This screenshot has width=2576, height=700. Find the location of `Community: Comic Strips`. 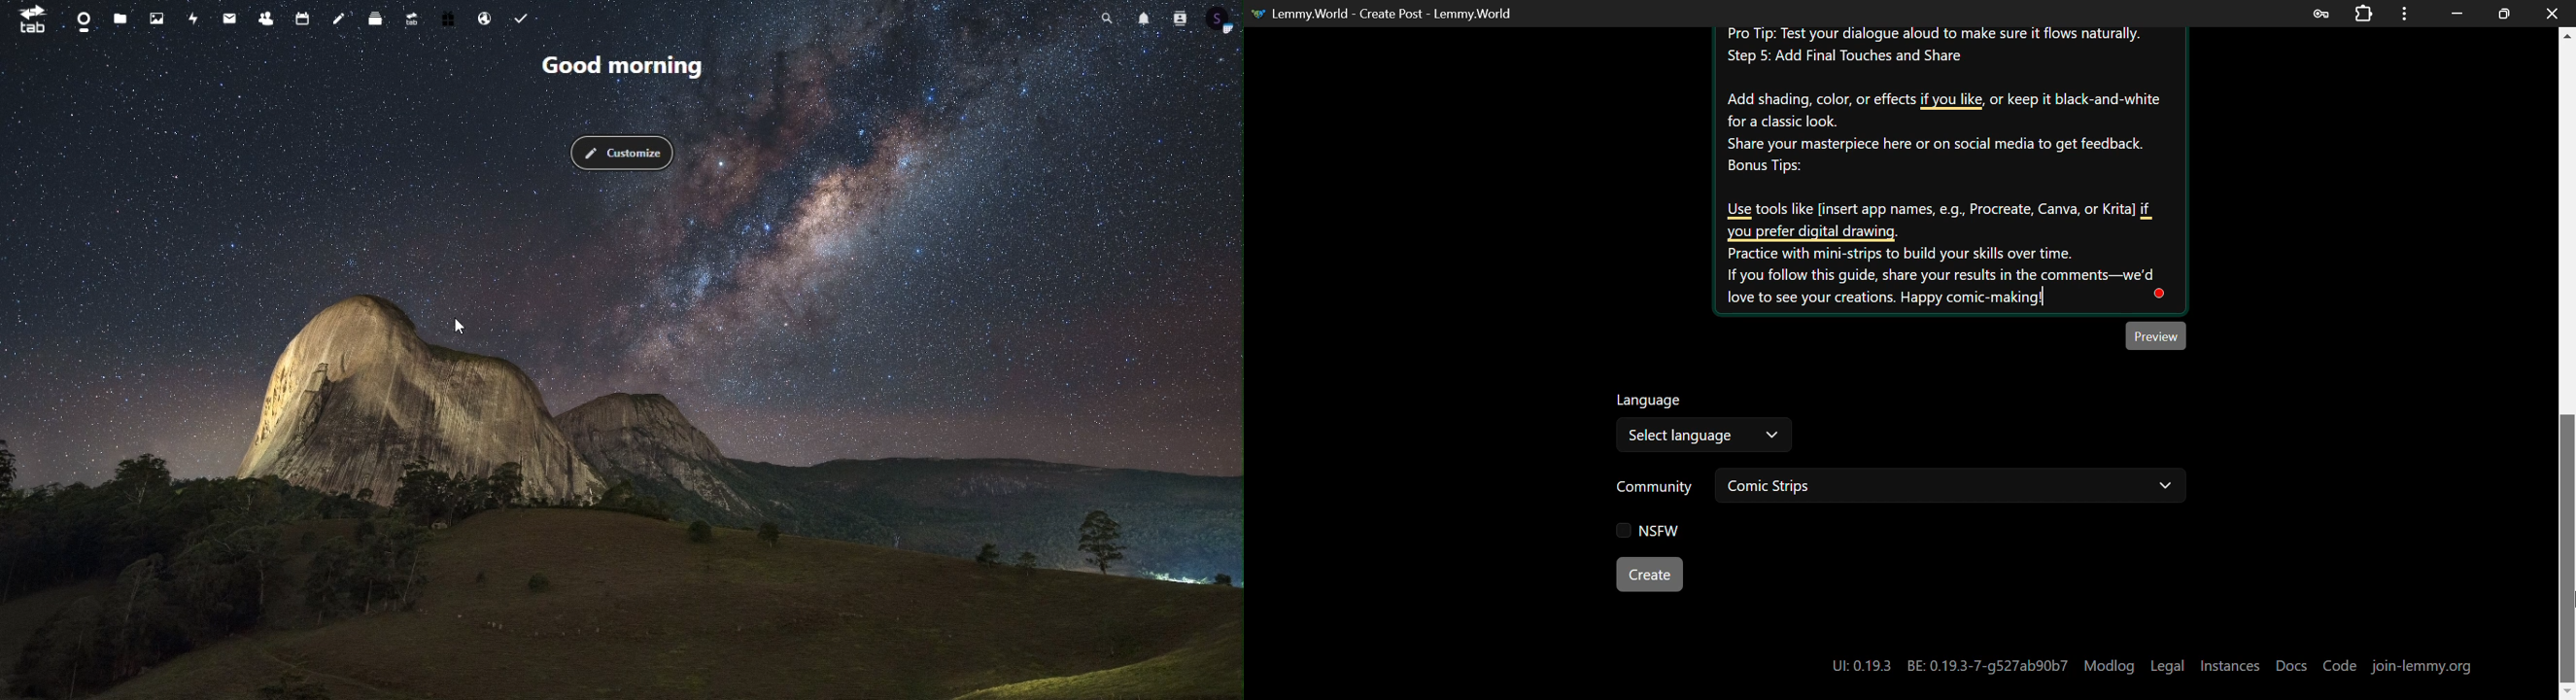

Community: Comic Strips is located at coordinates (1895, 484).